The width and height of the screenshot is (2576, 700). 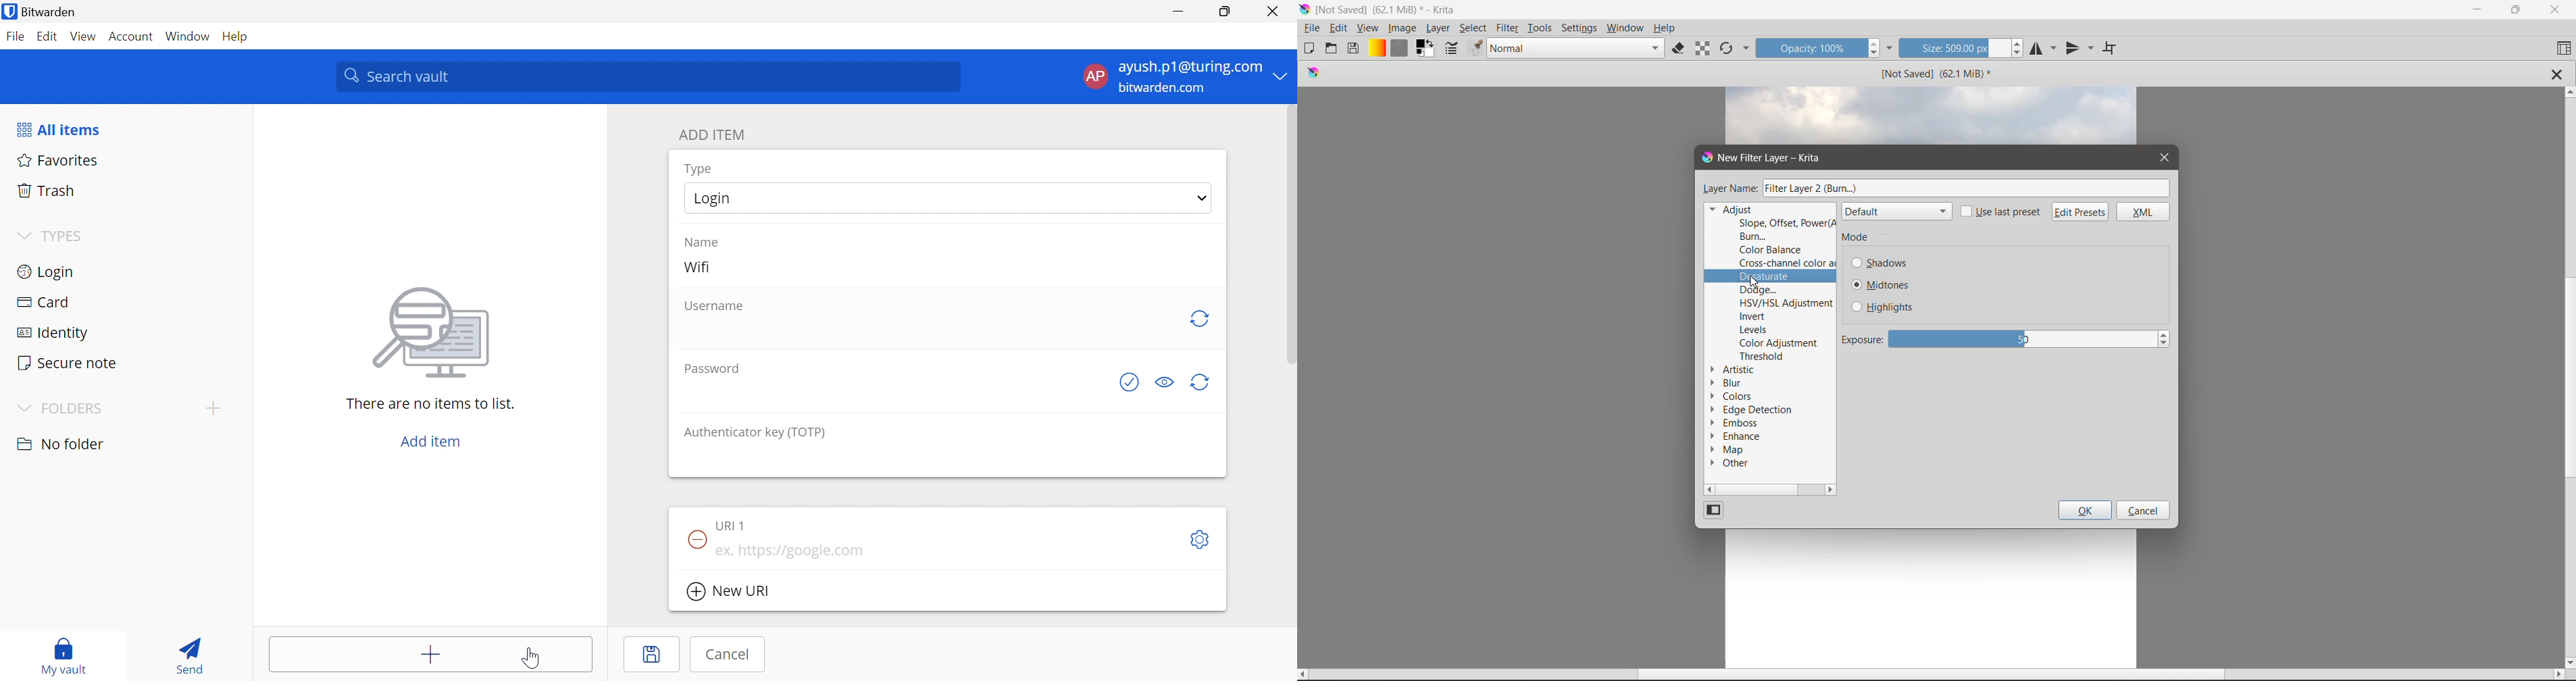 What do you see at coordinates (57, 130) in the screenshot?
I see `All items` at bounding box center [57, 130].